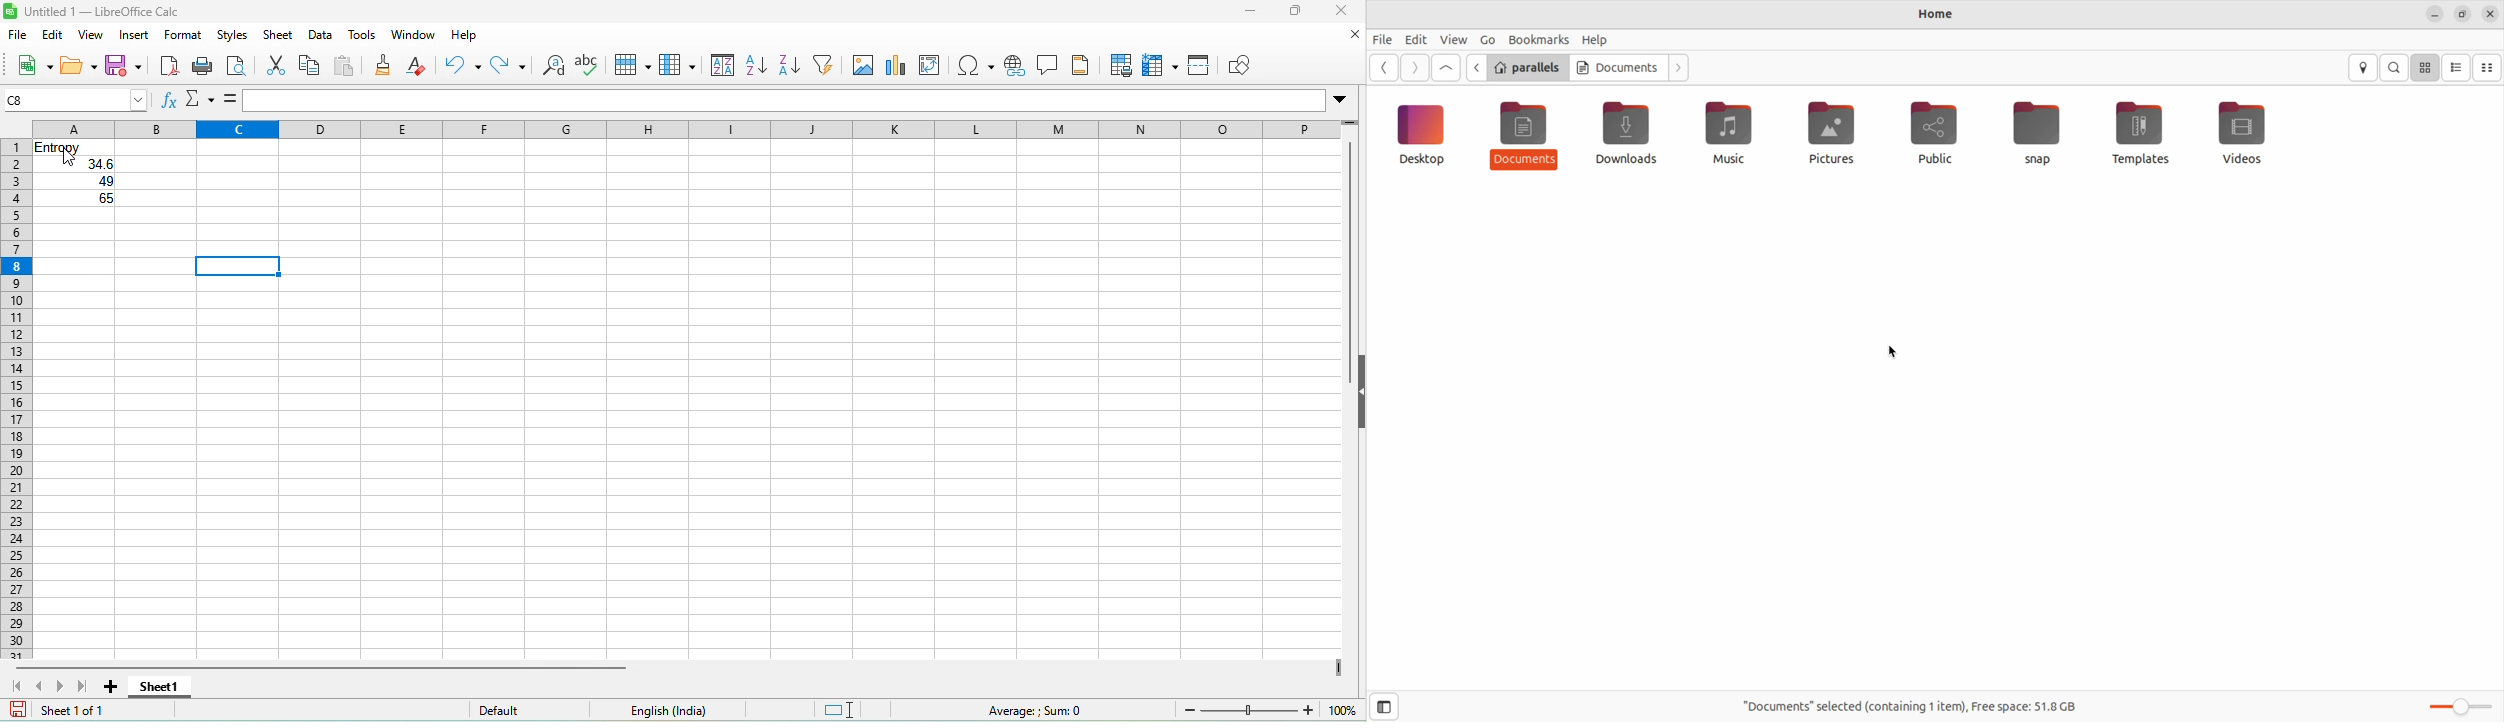 Image resolution: width=2520 pixels, height=728 pixels. I want to click on row, so click(630, 64).